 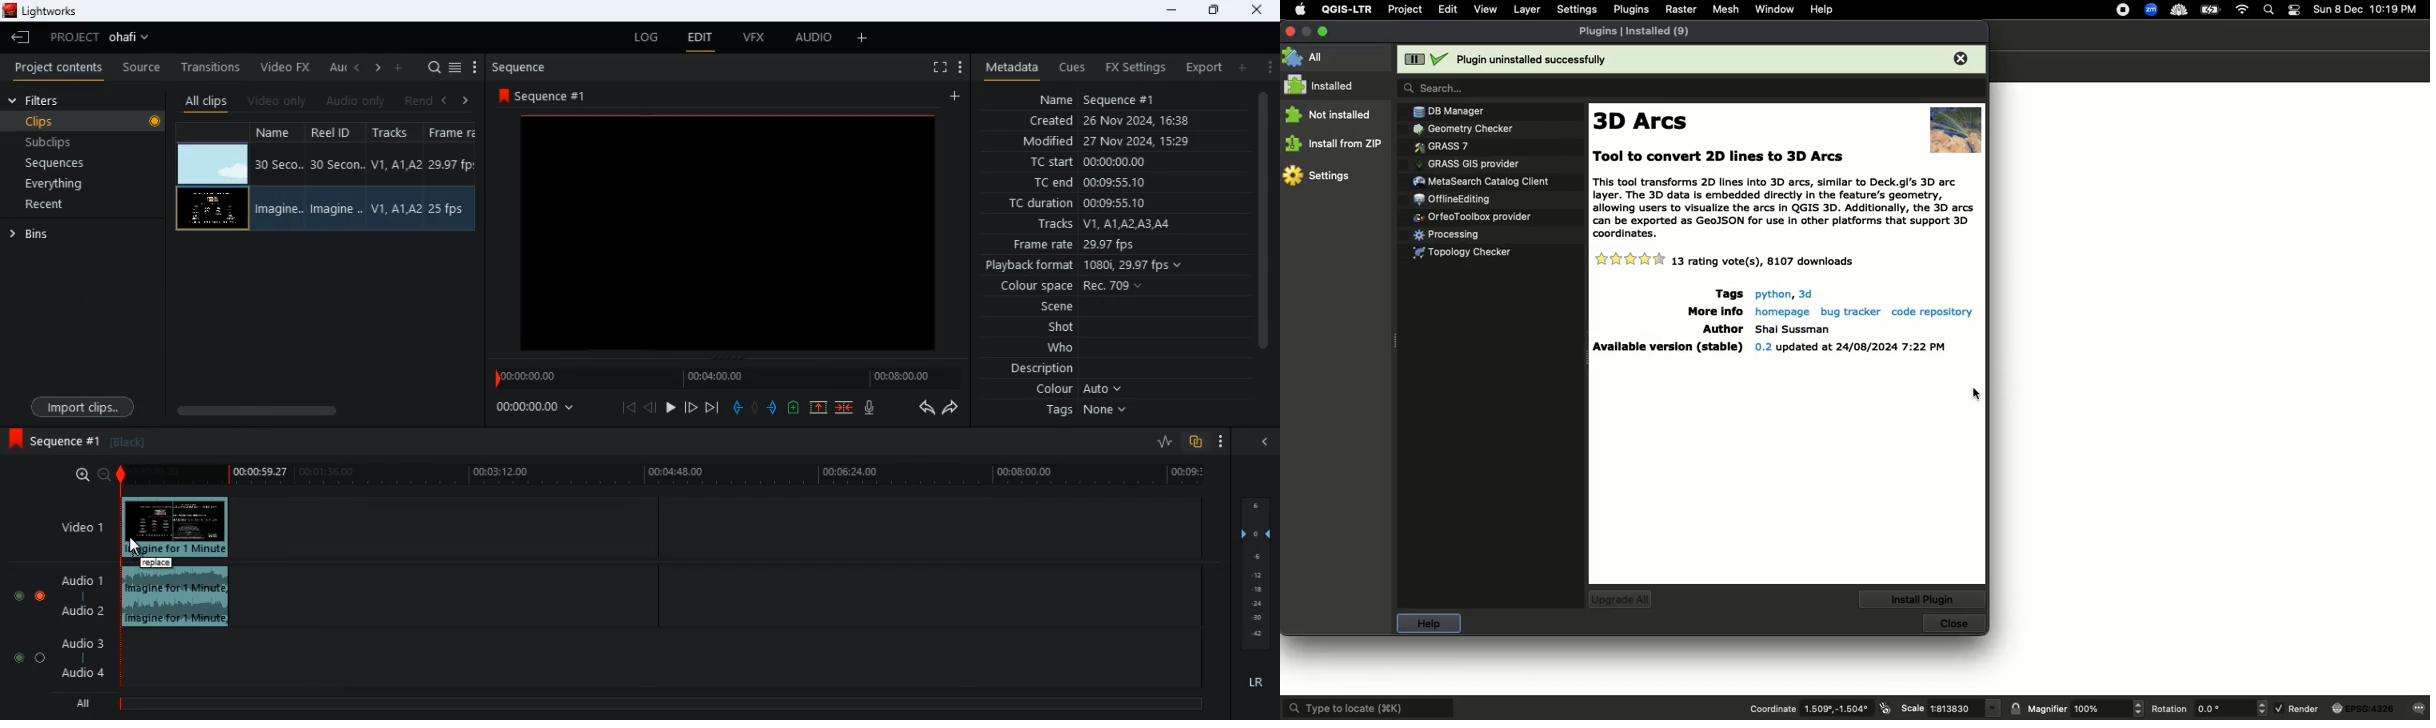 I want to click on Search, so click(x=2270, y=10).